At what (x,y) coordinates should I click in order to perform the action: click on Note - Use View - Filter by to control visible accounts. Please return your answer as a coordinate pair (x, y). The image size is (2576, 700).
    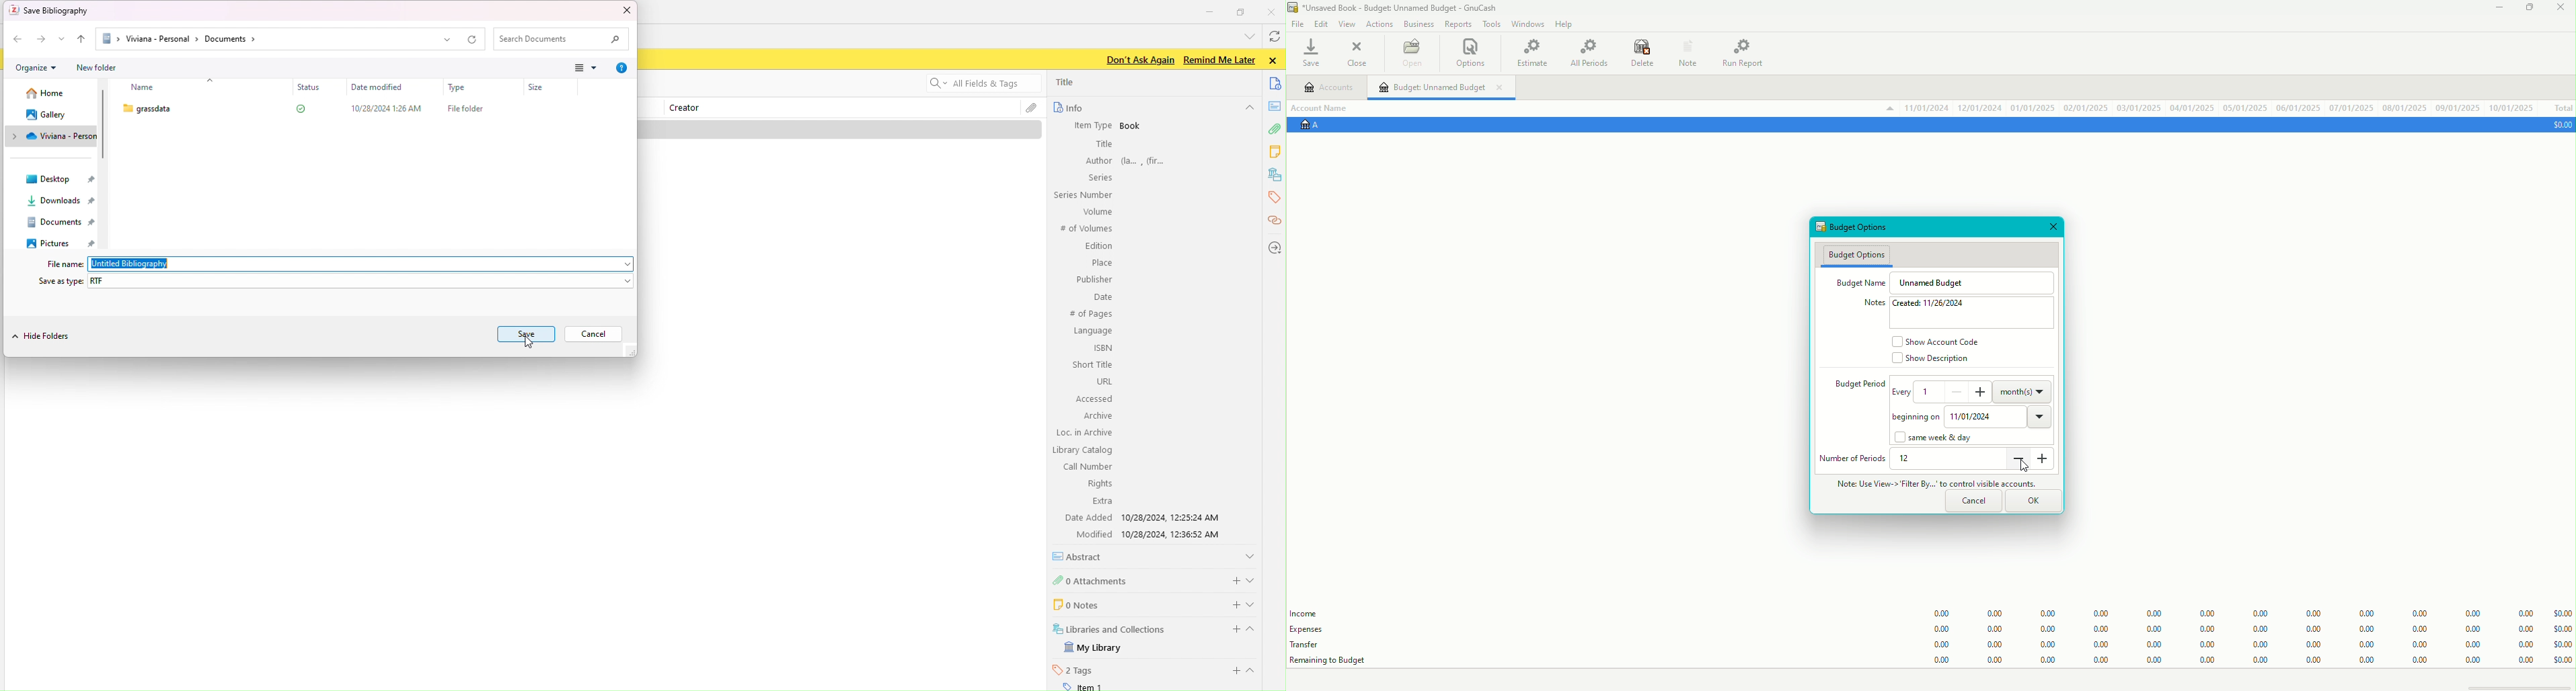
    Looking at the image, I should click on (1931, 483).